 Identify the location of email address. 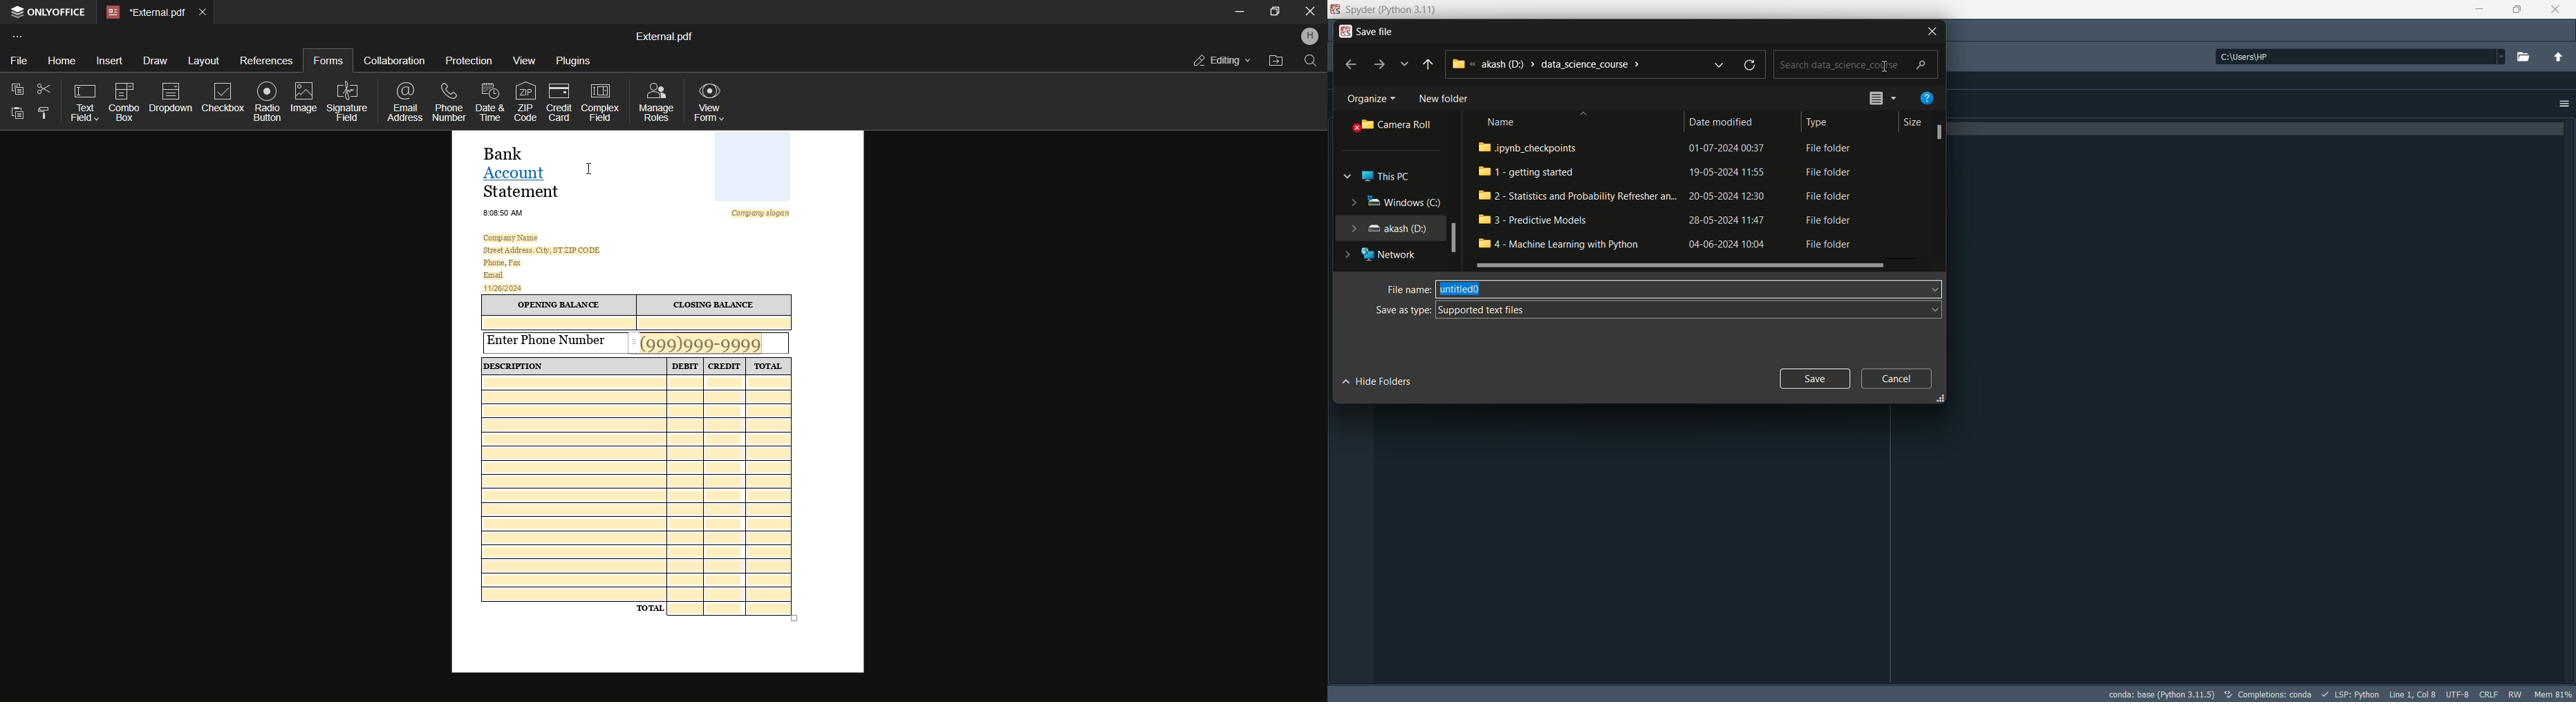
(404, 101).